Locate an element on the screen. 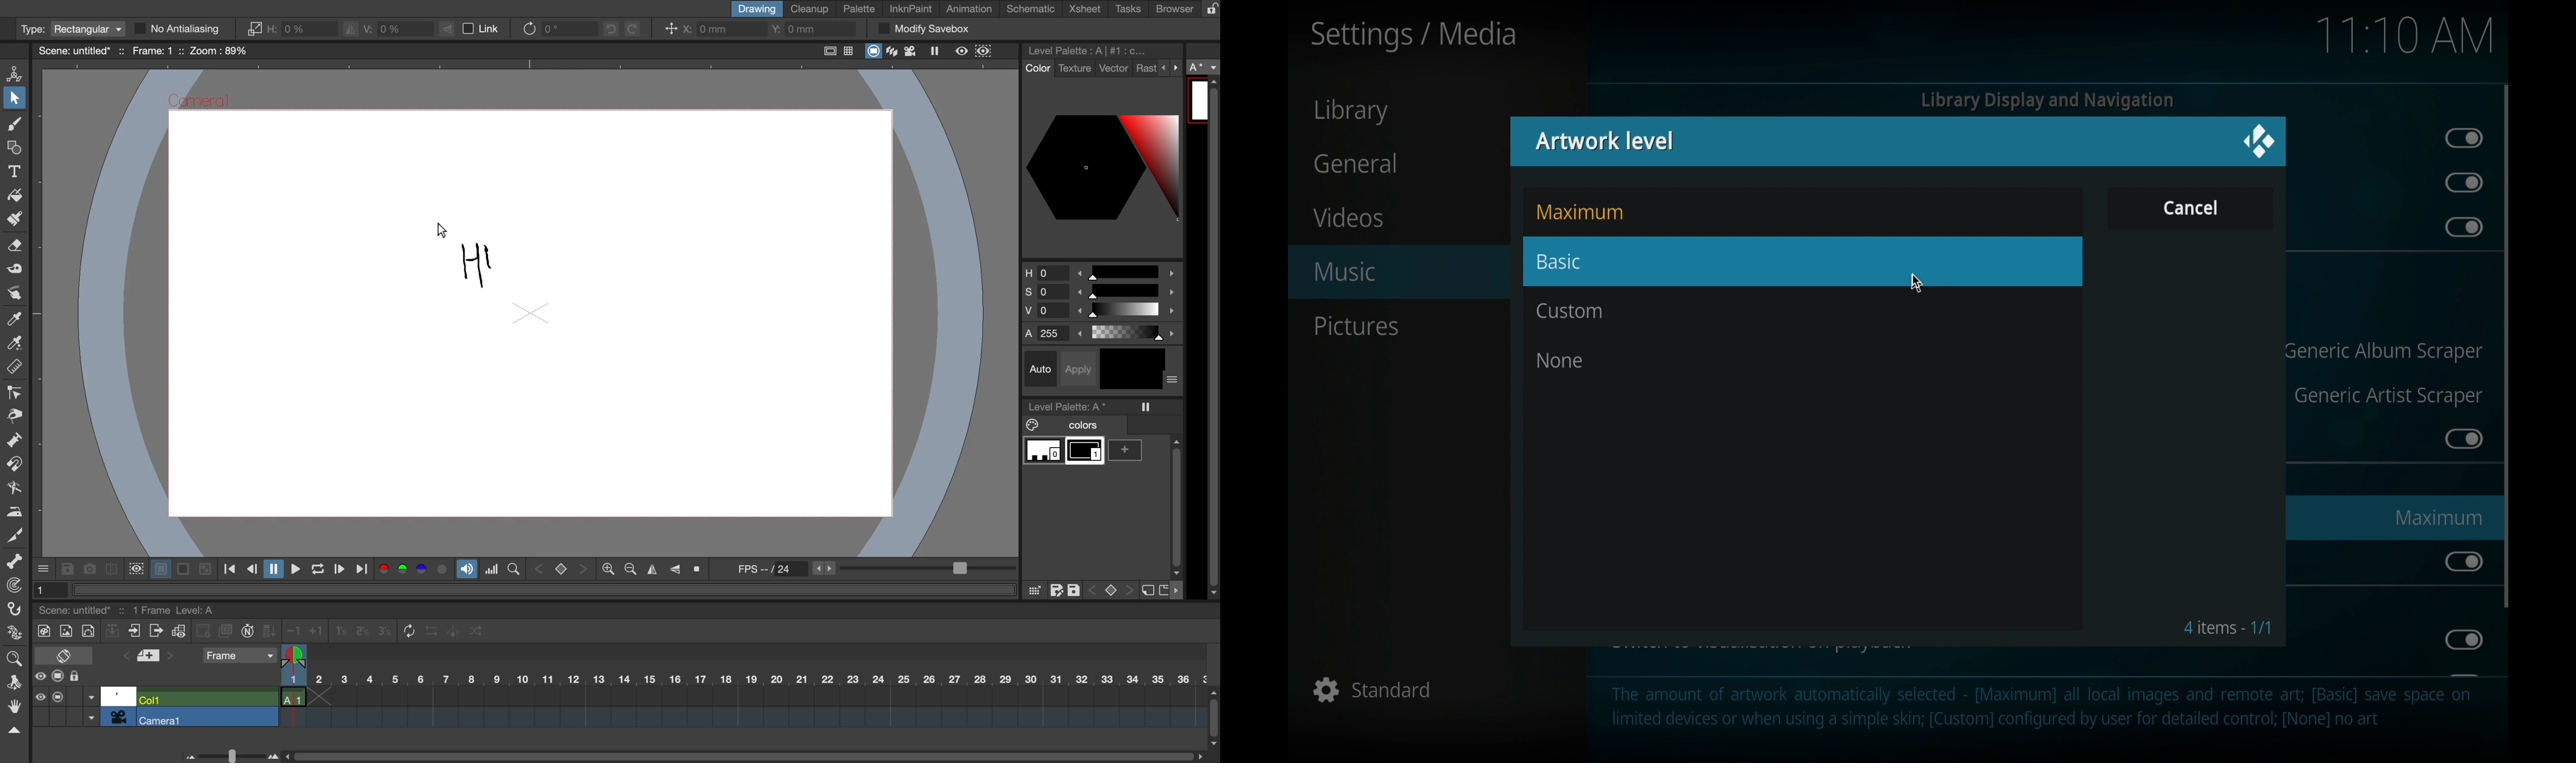 The height and width of the screenshot is (784, 2576). duplicate drawing is located at coordinates (226, 631).